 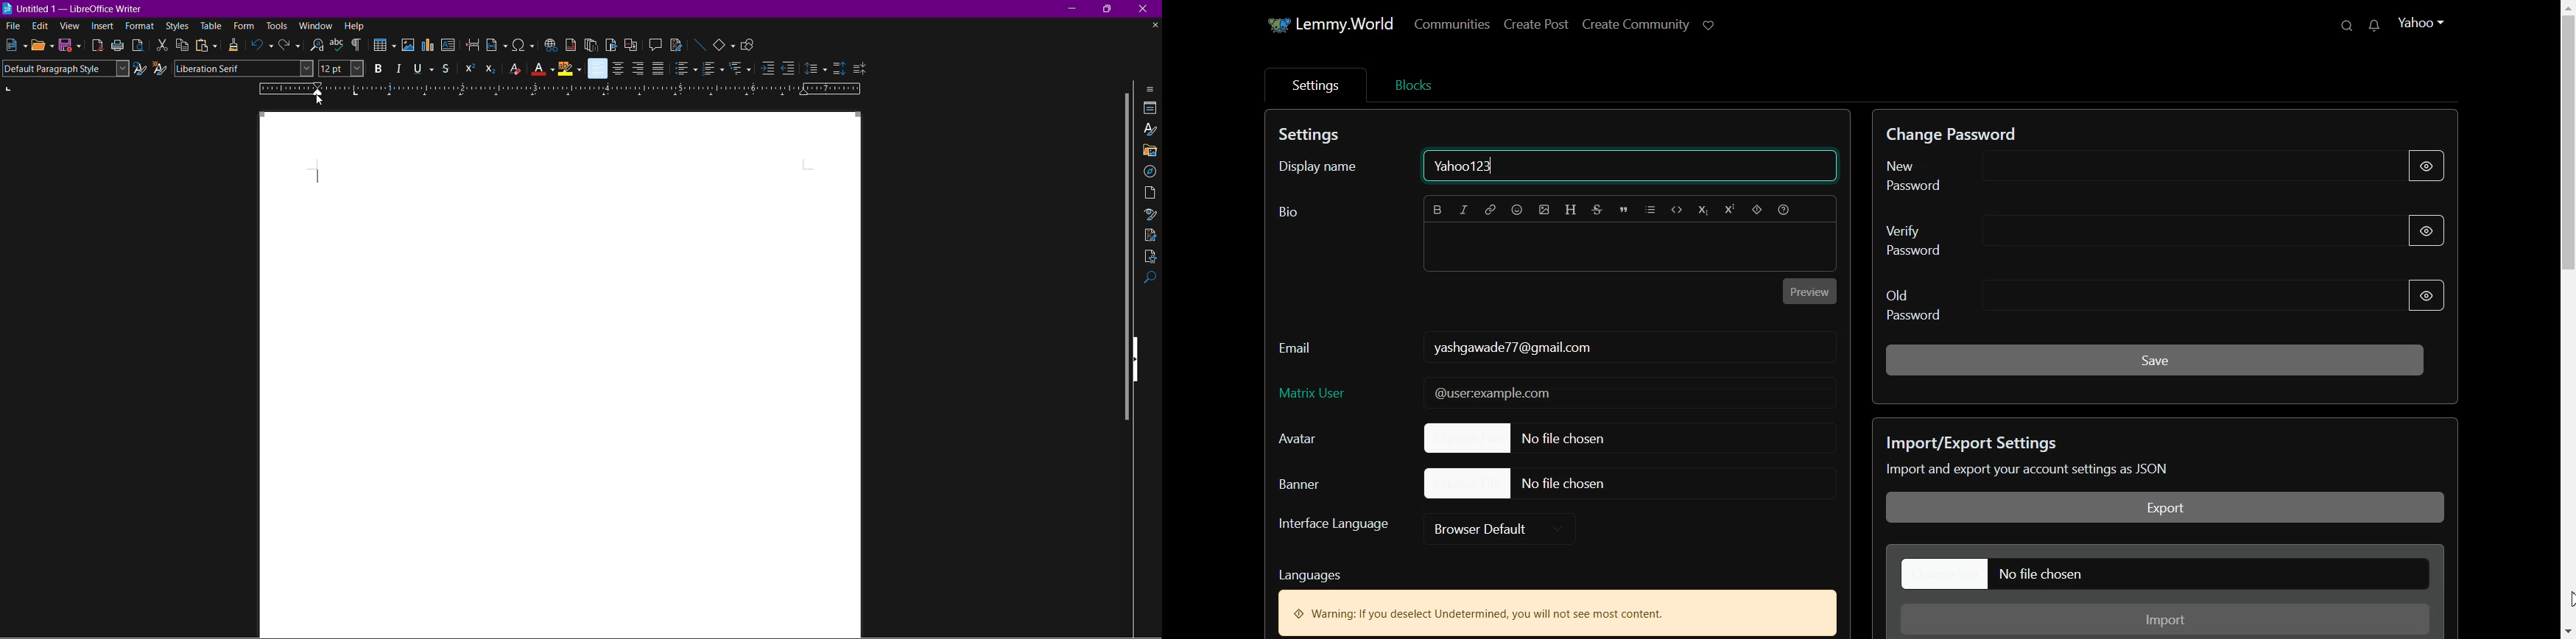 What do you see at coordinates (42, 45) in the screenshot?
I see `Open` at bounding box center [42, 45].